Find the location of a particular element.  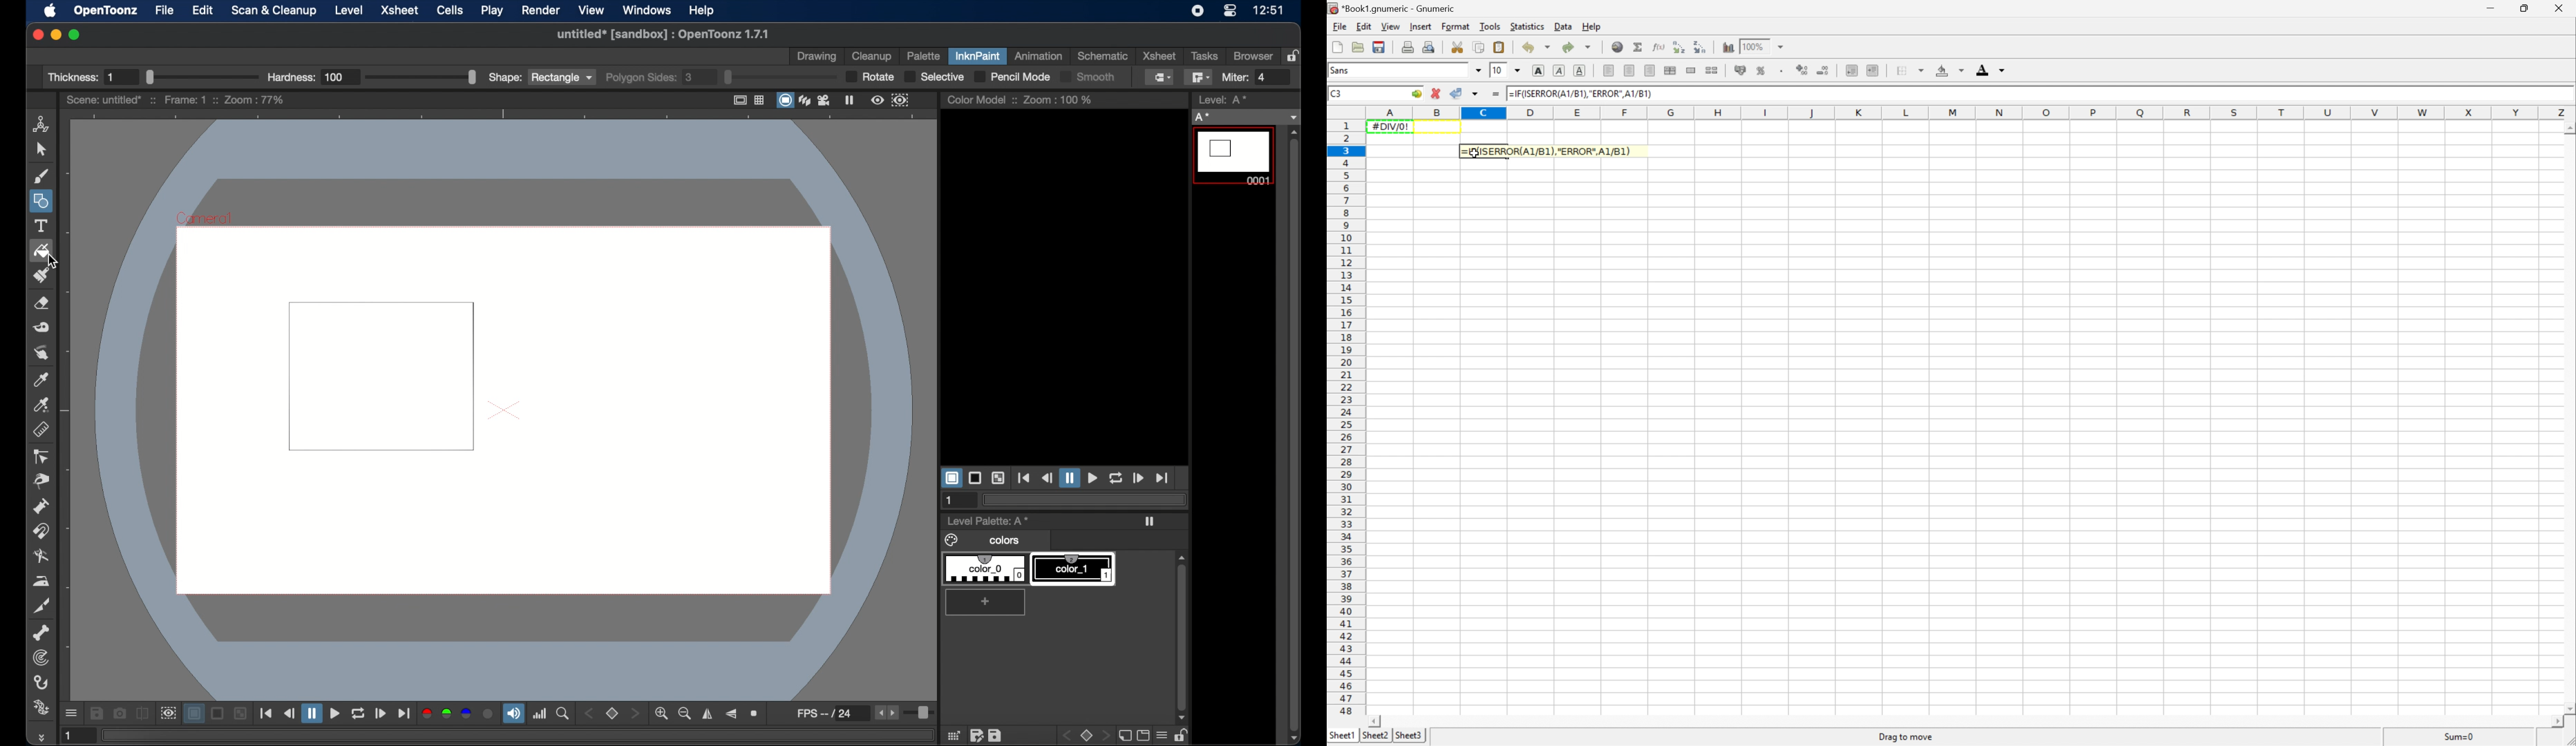

 Create new workbook is located at coordinates (1337, 47).